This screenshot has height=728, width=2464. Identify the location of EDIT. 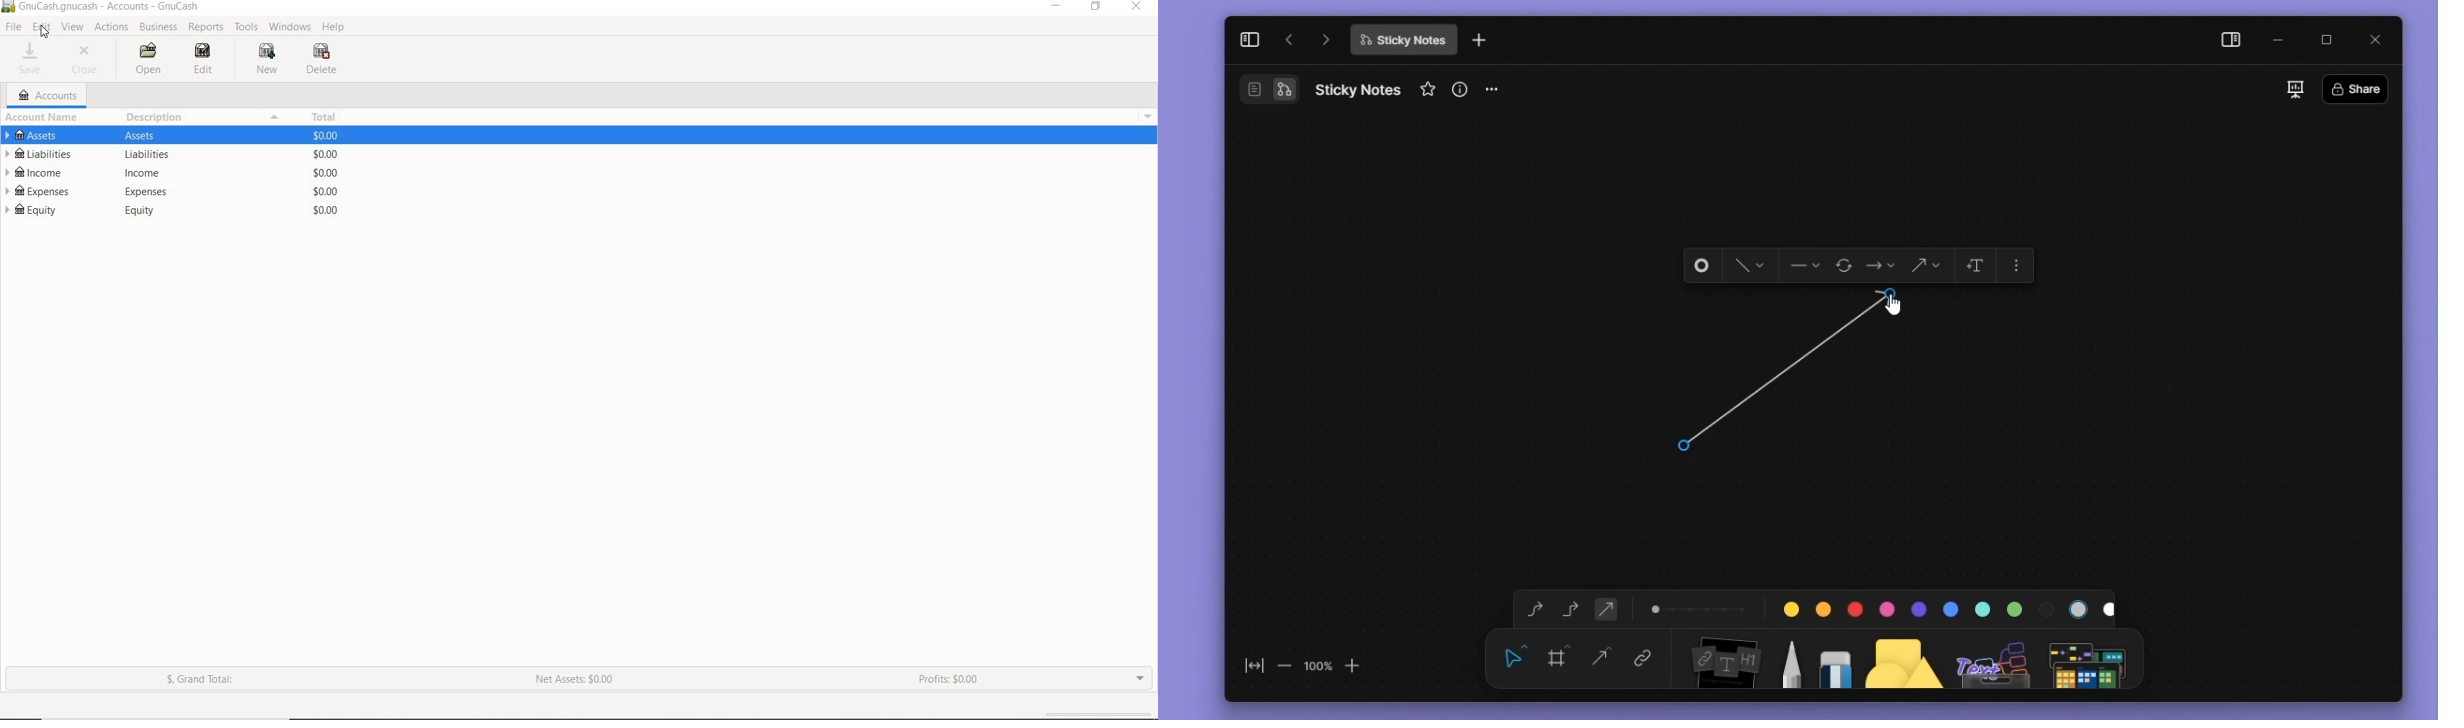
(41, 28).